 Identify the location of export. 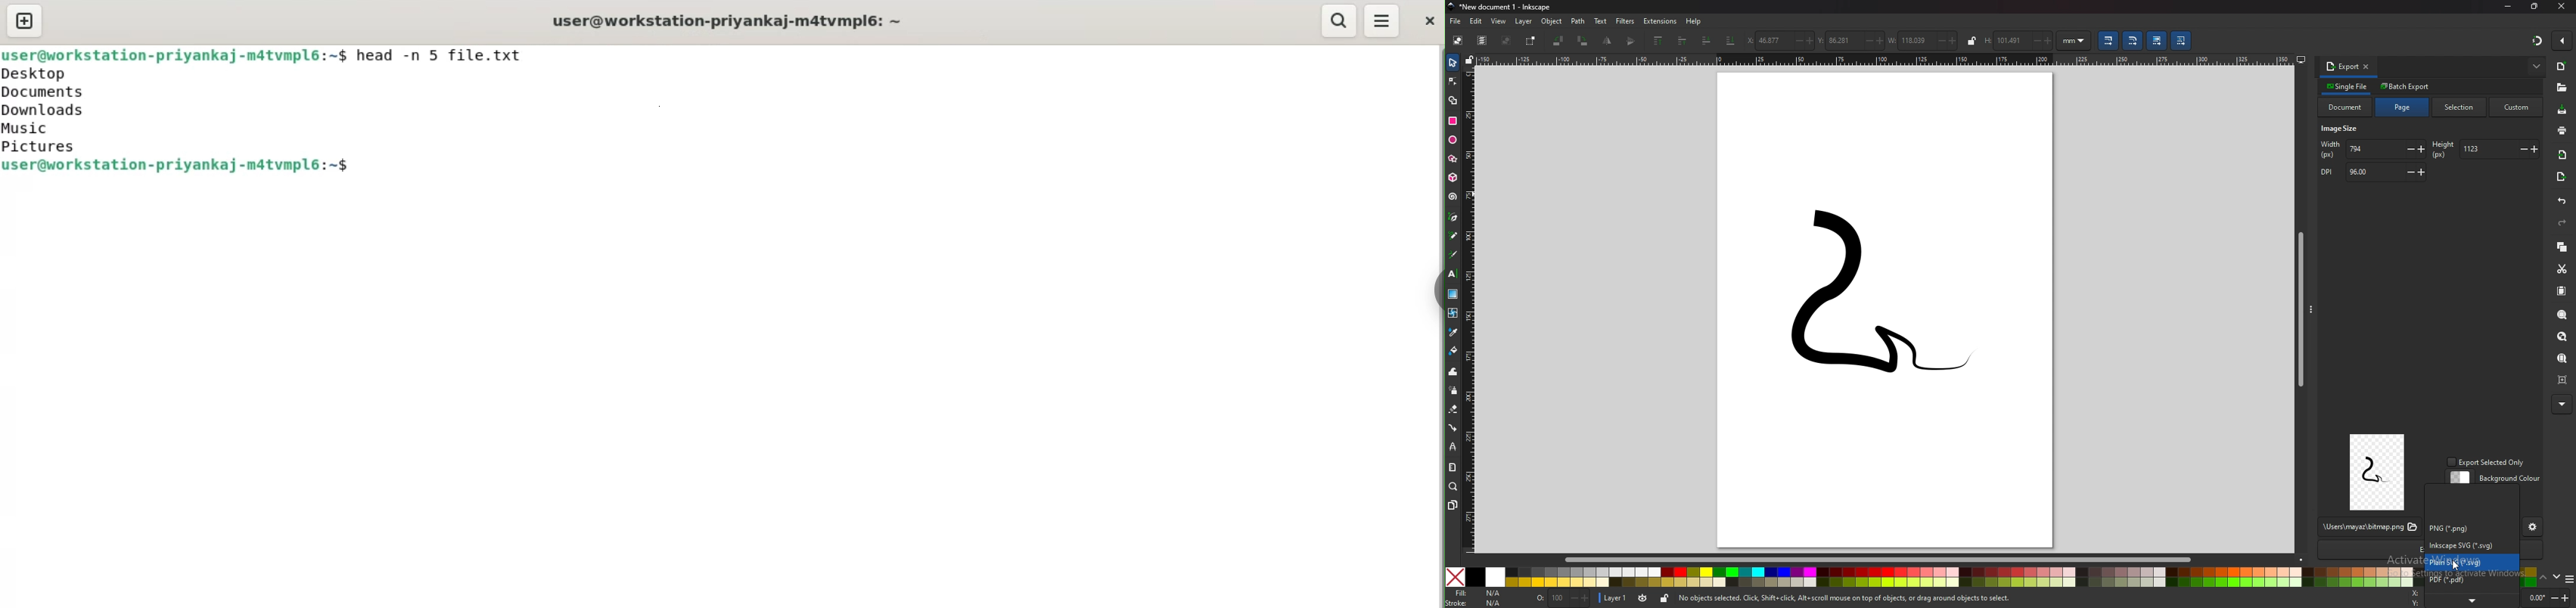
(2561, 178).